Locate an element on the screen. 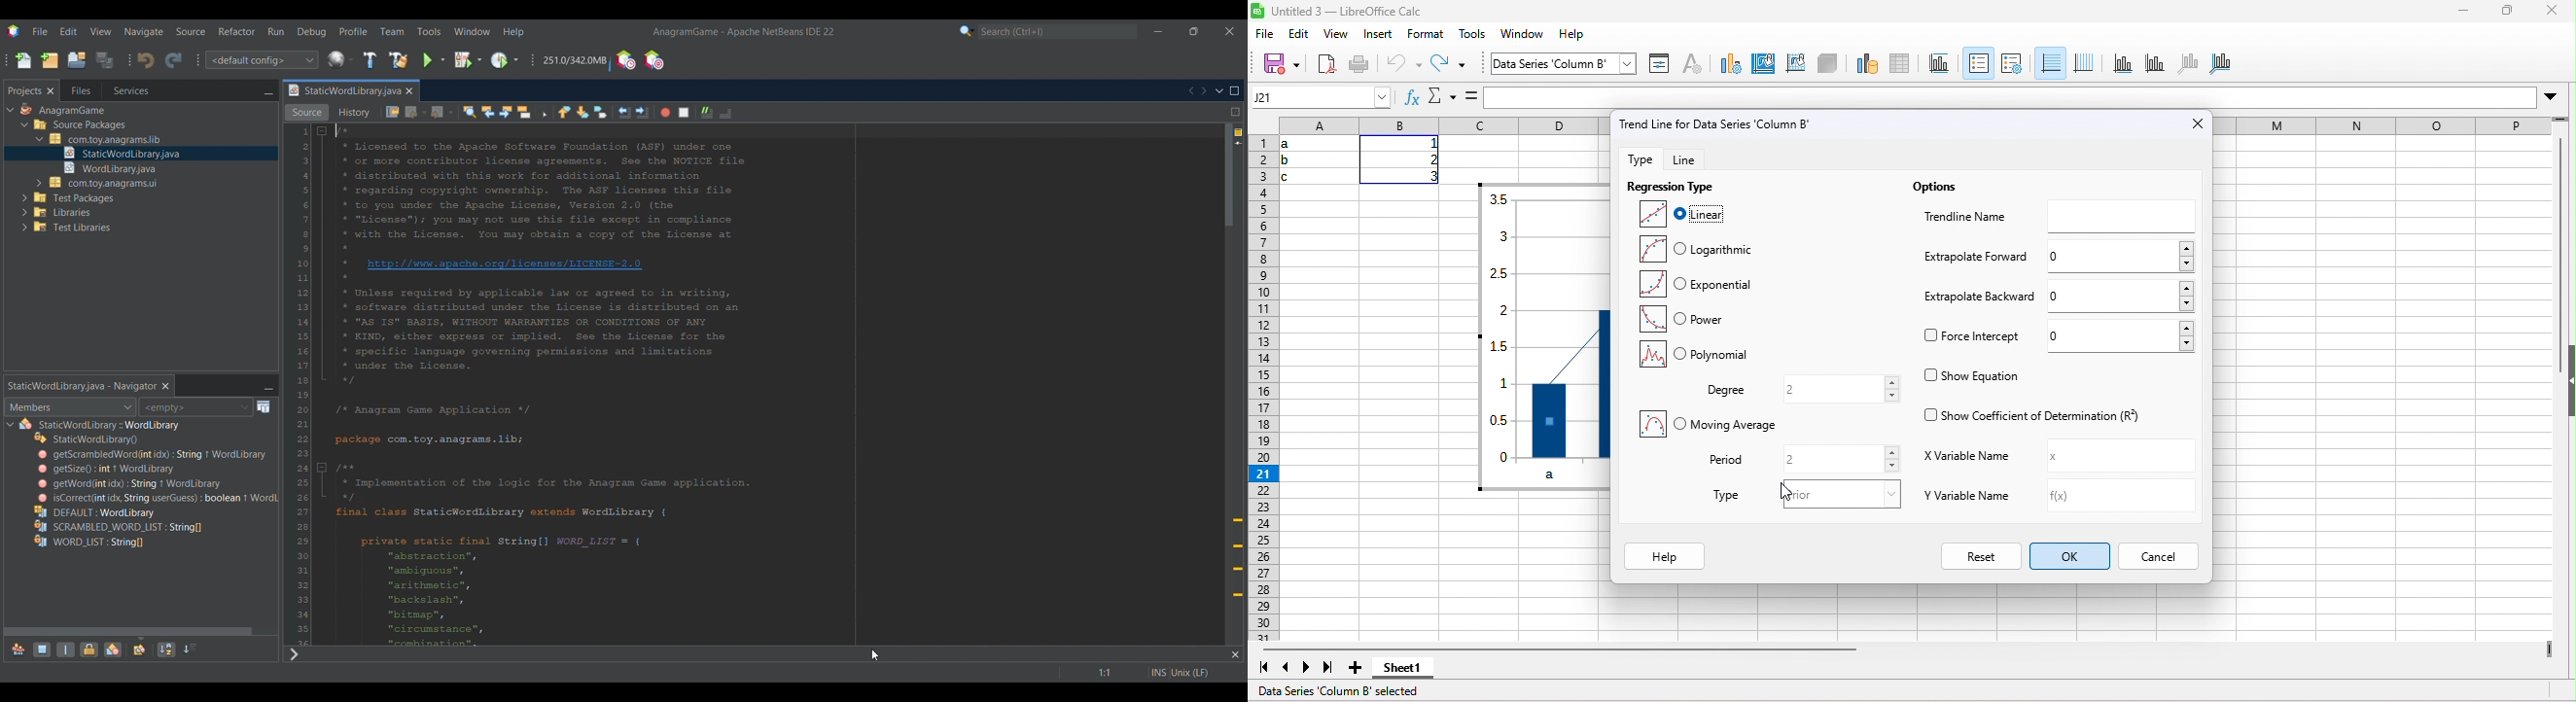 This screenshot has height=728, width=2576. redo is located at coordinates (1459, 63).